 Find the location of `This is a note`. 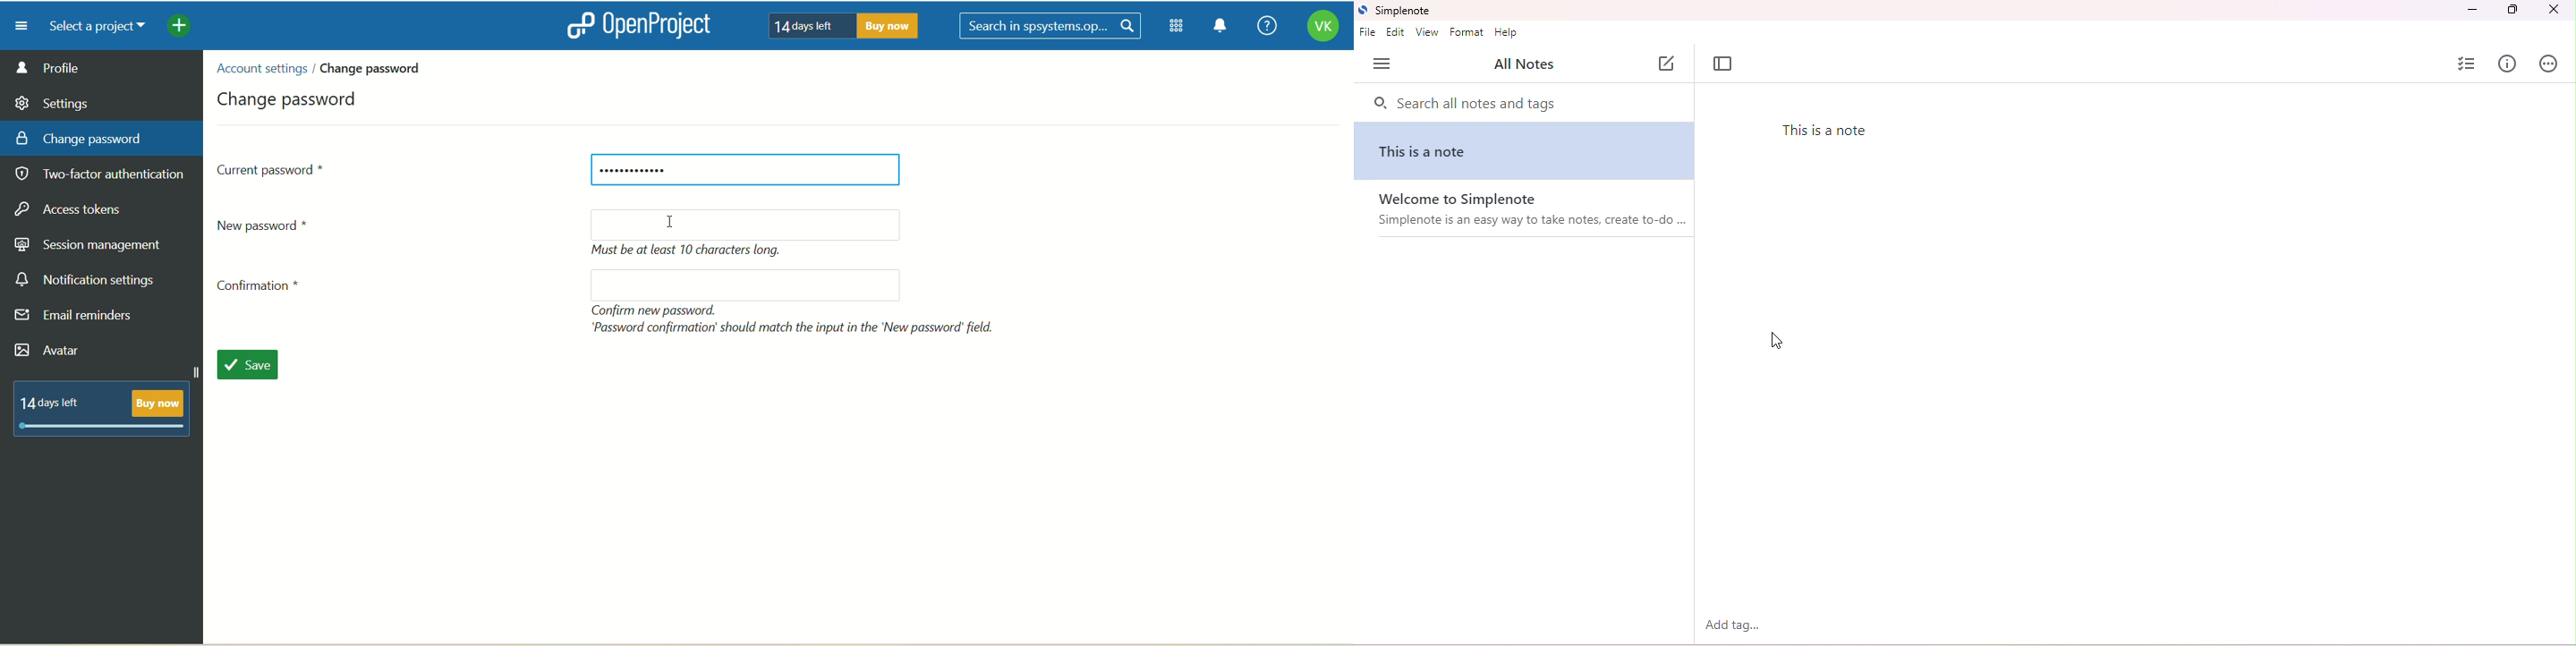

This is a note is located at coordinates (1428, 152).